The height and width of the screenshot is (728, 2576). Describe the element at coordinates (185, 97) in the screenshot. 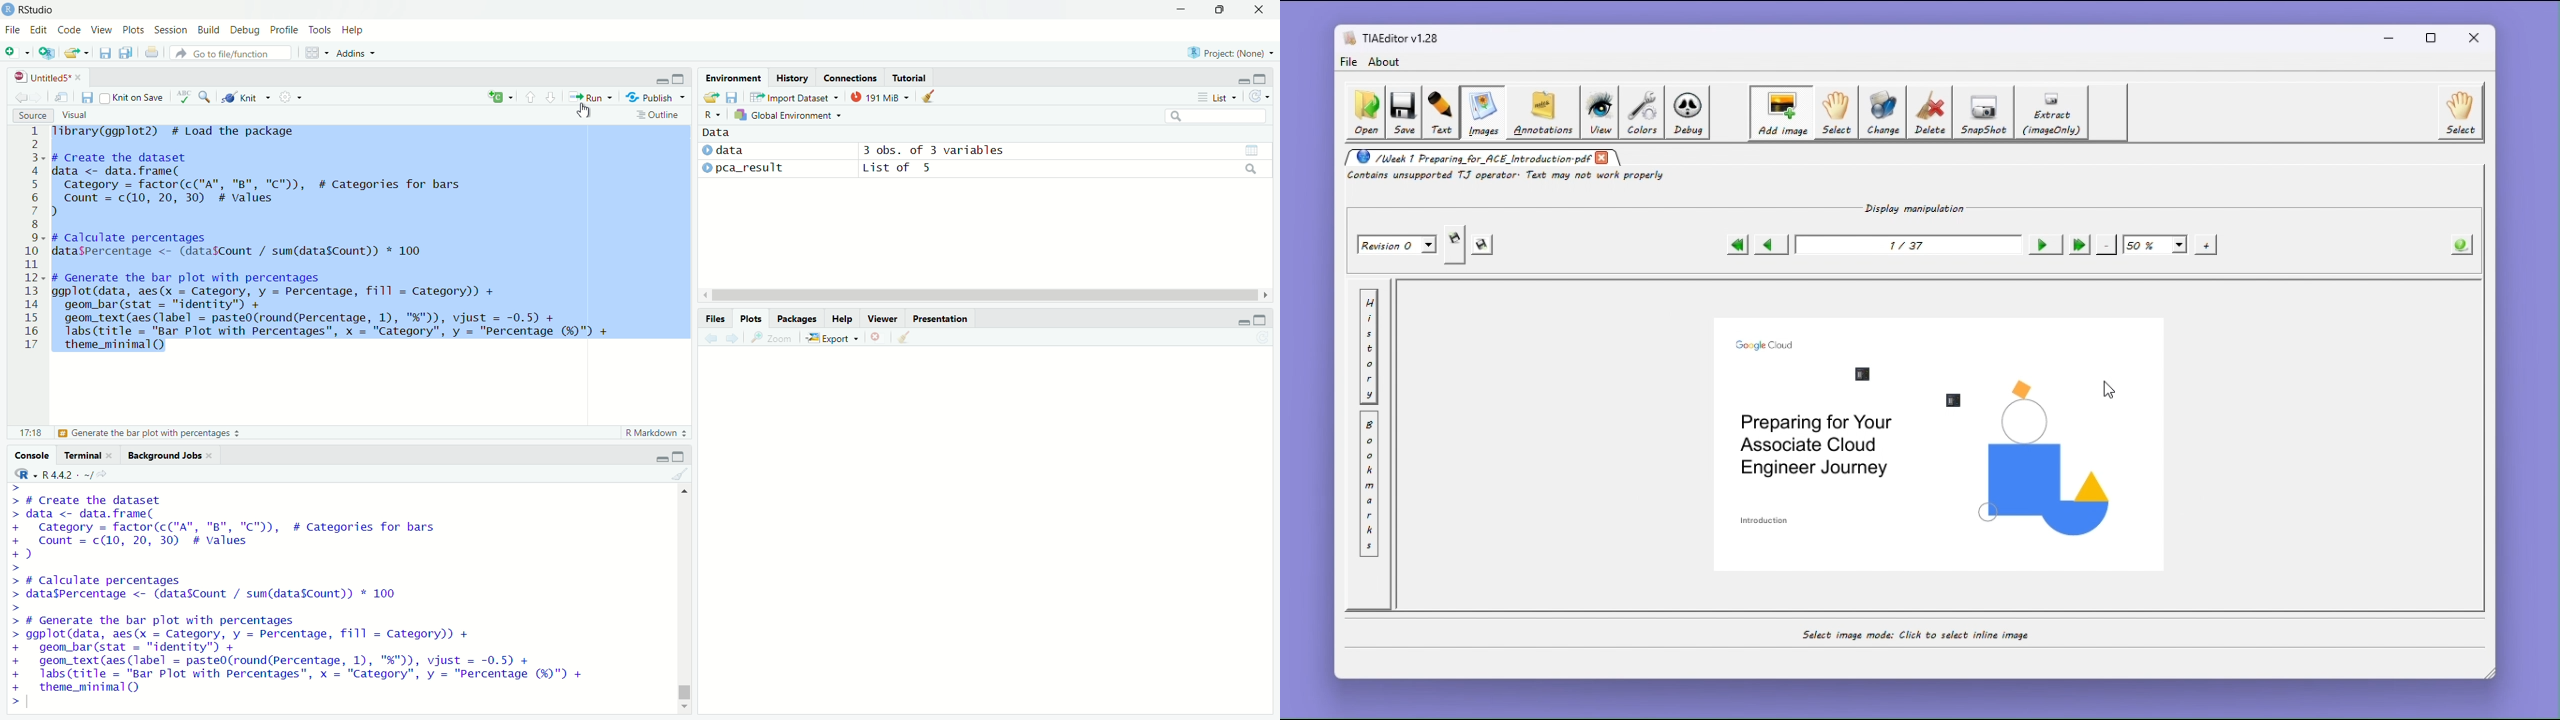

I see `spelling check` at that location.